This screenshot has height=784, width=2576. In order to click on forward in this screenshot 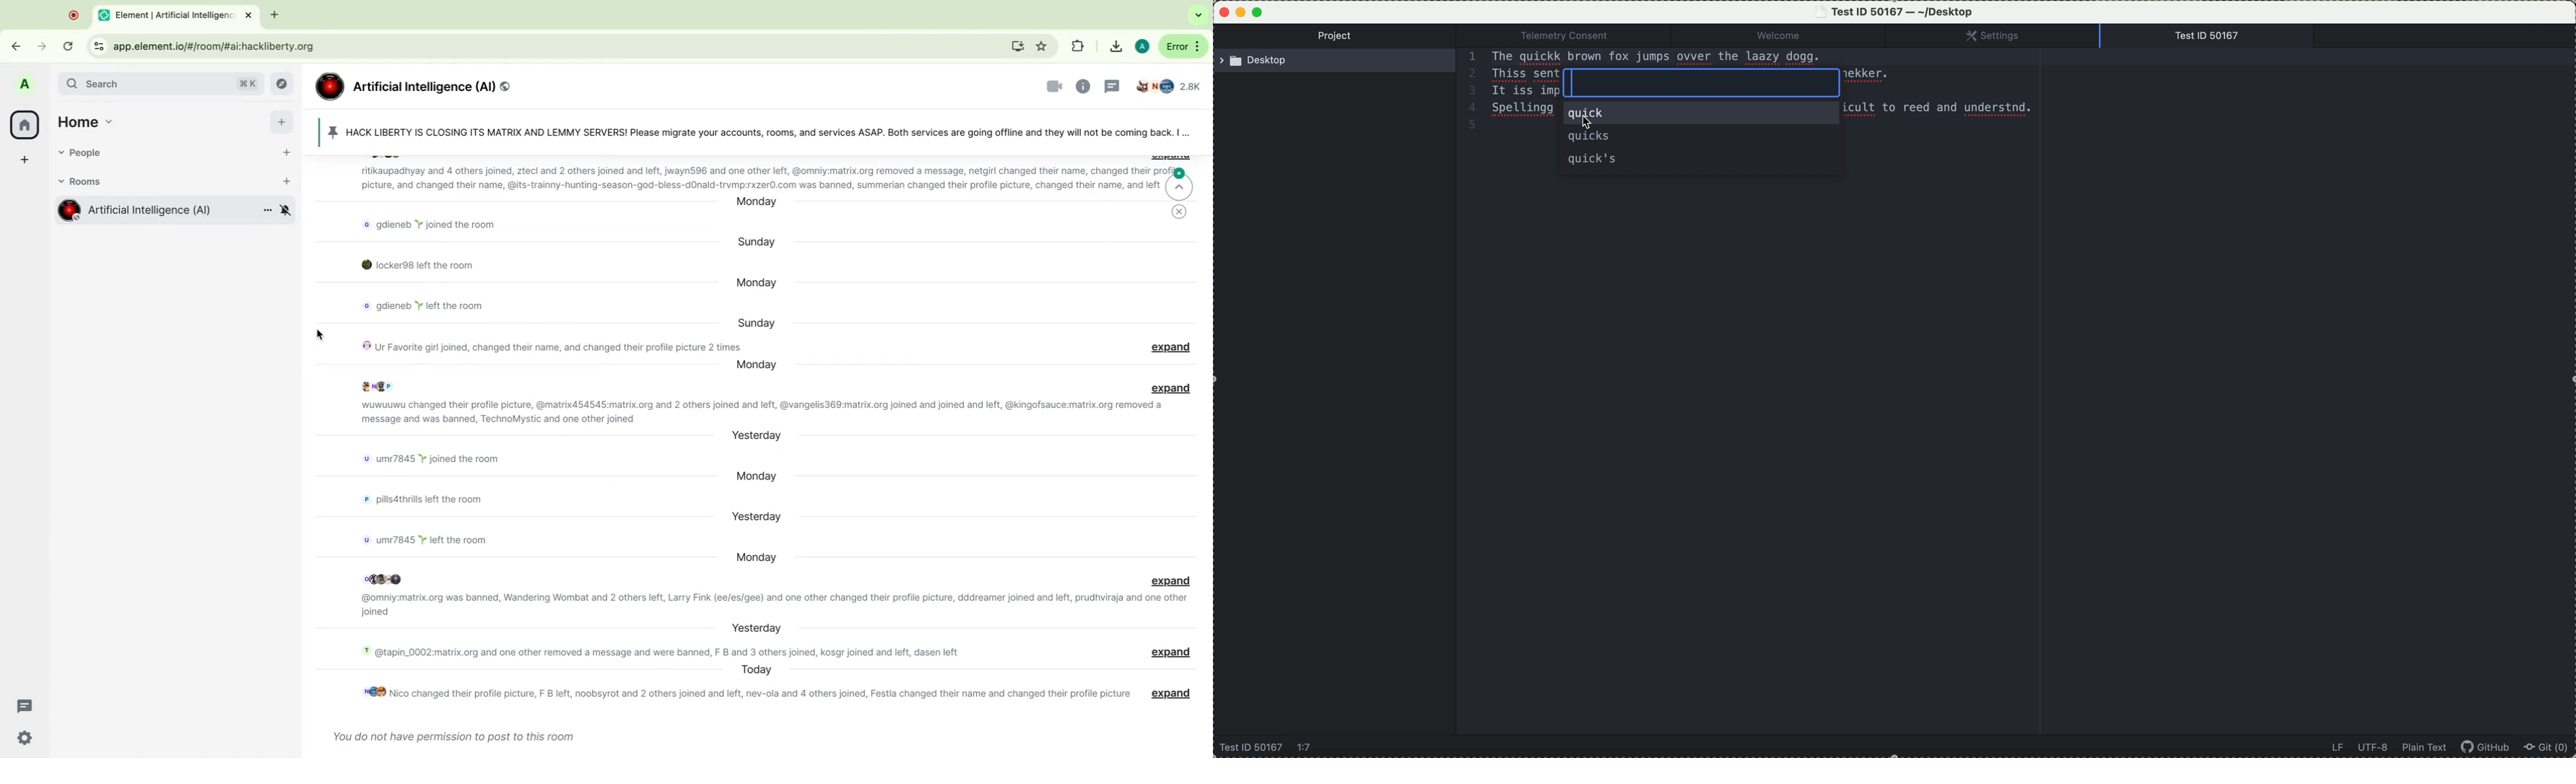, I will do `click(40, 45)`.